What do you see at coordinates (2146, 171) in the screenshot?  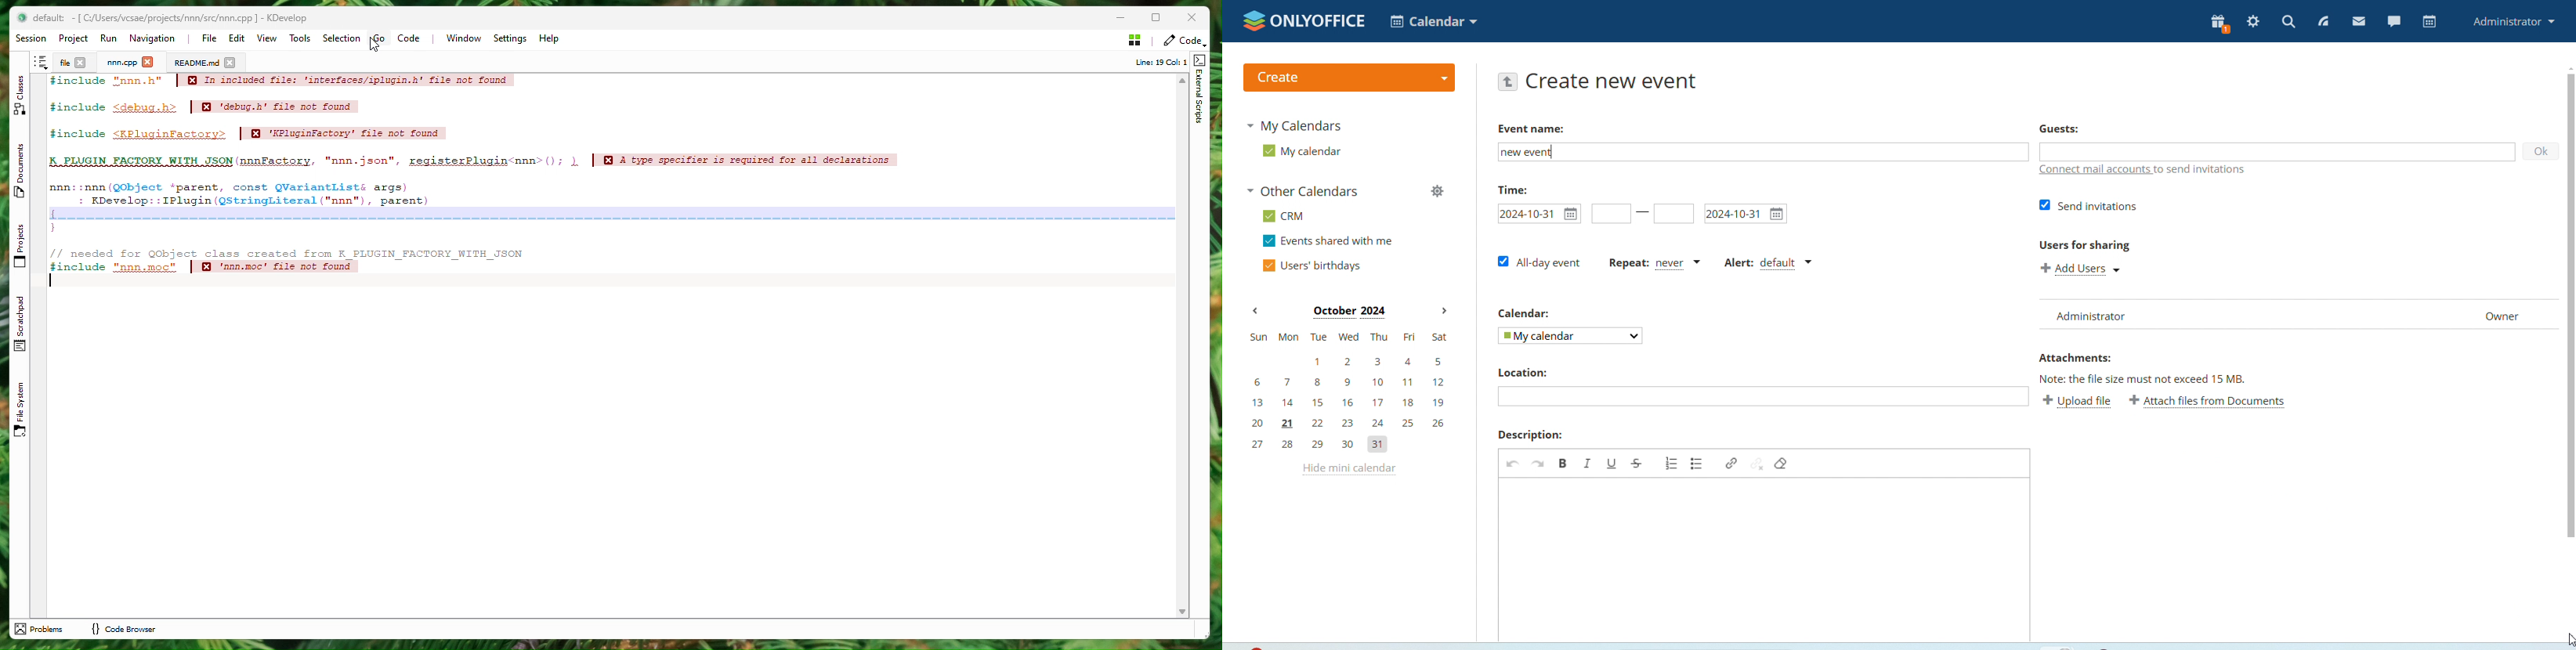 I see `connect mail accounts to send invitations` at bounding box center [2146, 171].